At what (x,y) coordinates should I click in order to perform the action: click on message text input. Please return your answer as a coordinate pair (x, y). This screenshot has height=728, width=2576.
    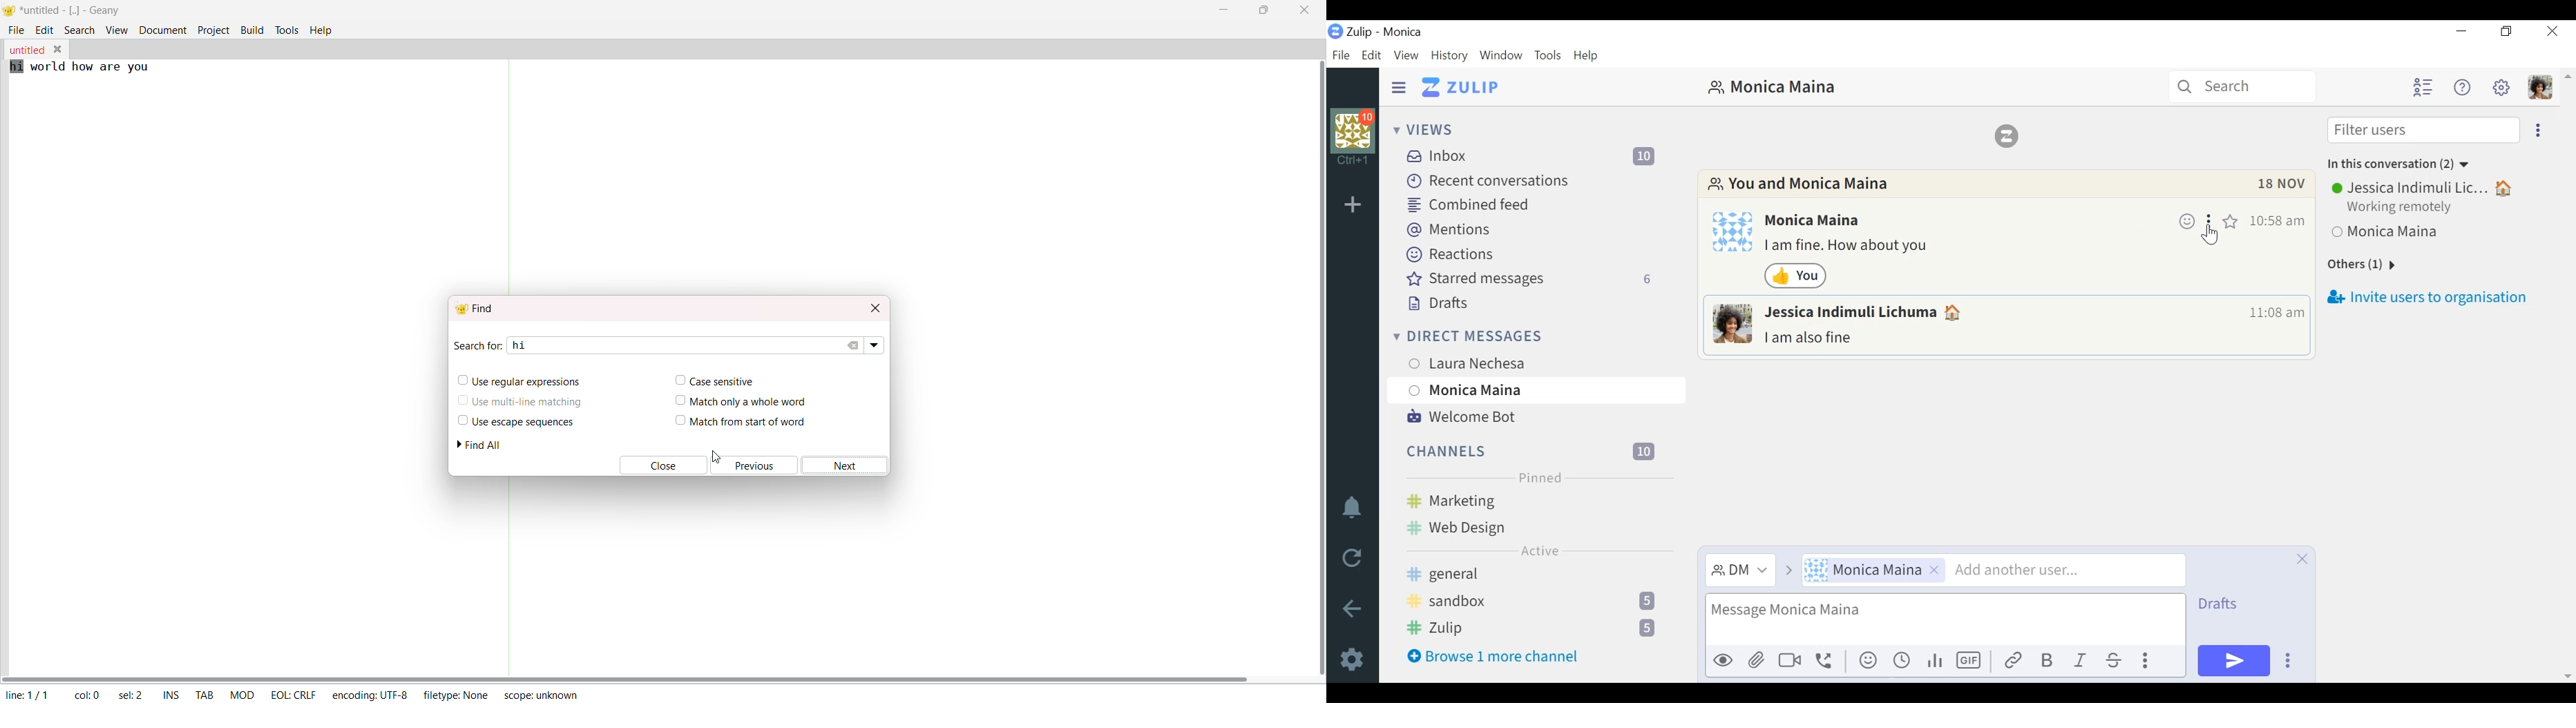
    Looking at the image, I should click on (1942, 621).